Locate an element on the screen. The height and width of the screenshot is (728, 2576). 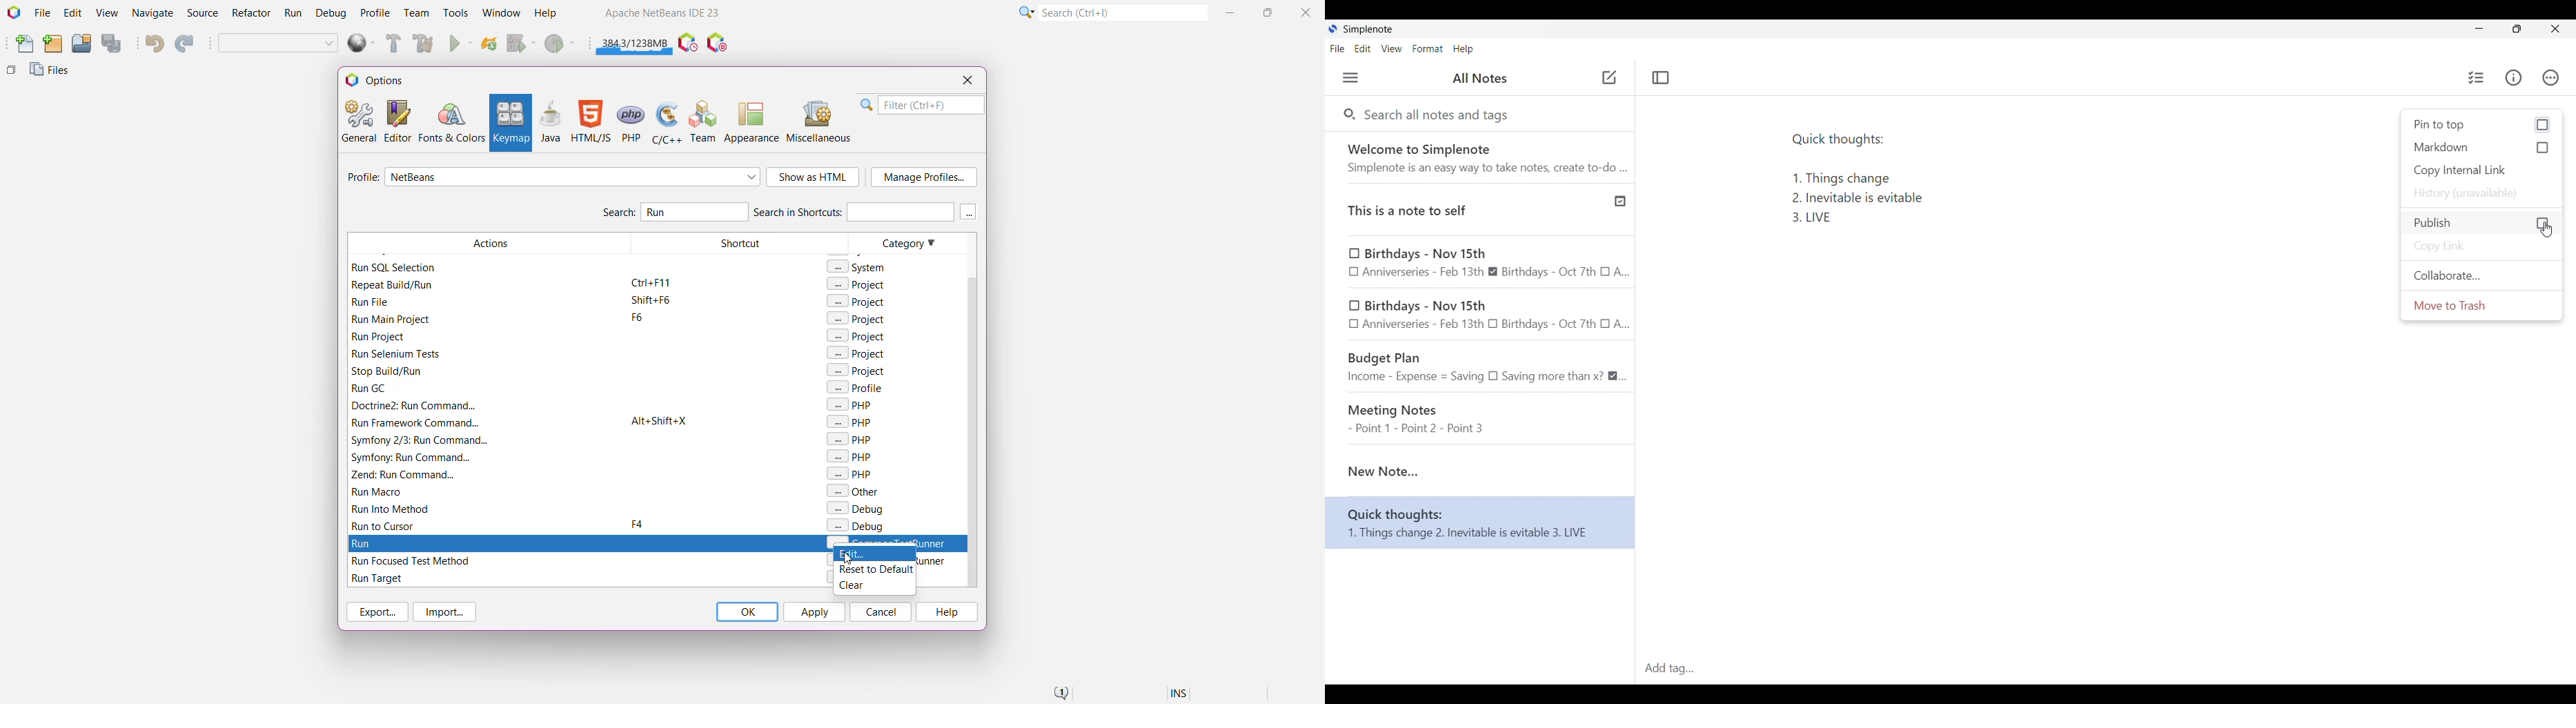
File is located at coordinates (42, 13).